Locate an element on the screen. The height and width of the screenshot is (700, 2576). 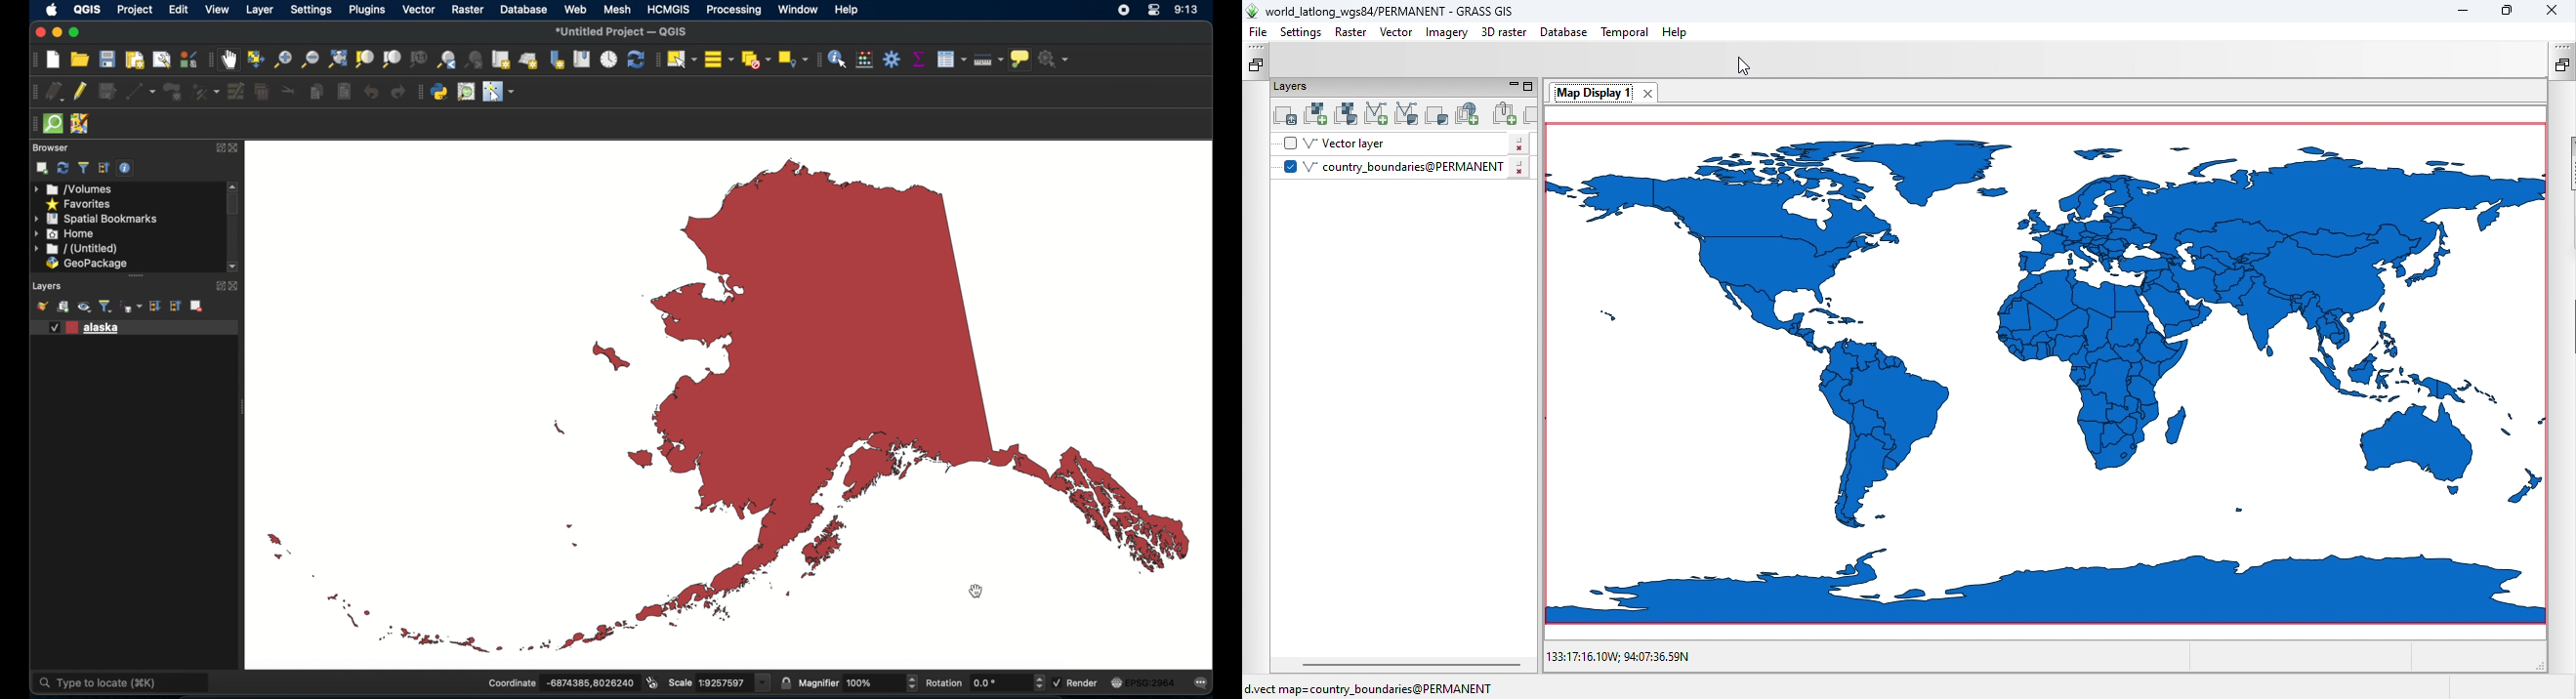
messages is located at coordinates (1205, 683).